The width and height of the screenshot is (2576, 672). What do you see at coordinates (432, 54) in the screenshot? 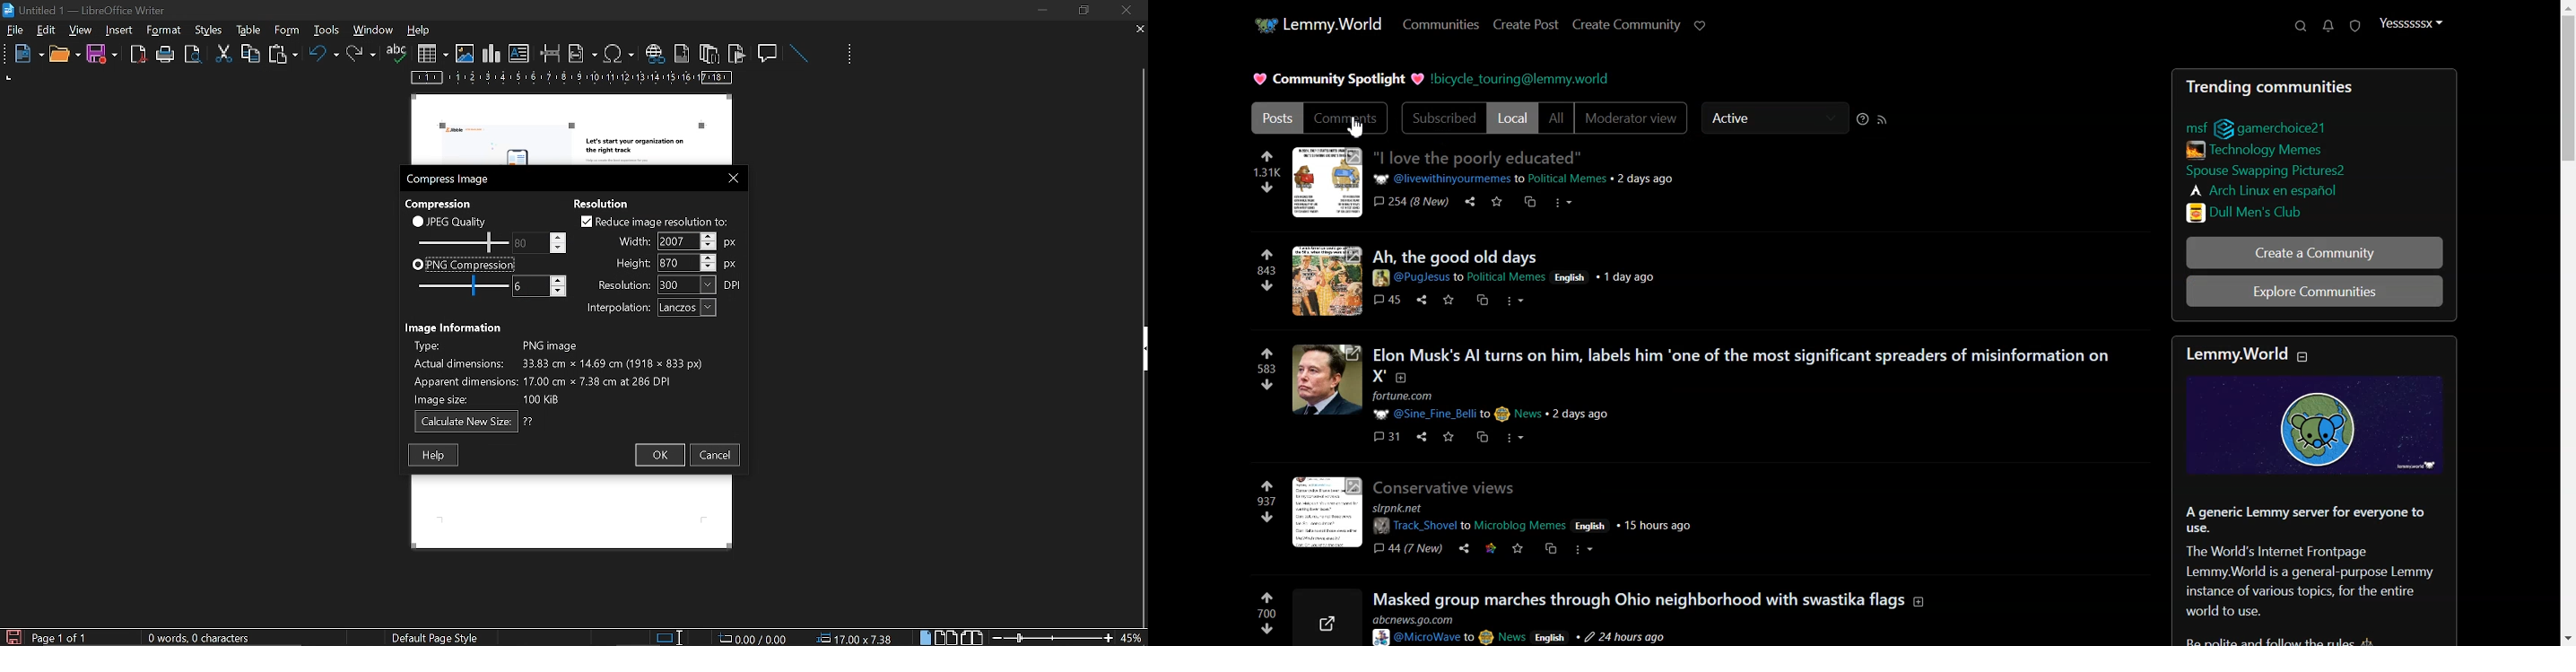
I see `insert table` at bounding box center [432, 54].